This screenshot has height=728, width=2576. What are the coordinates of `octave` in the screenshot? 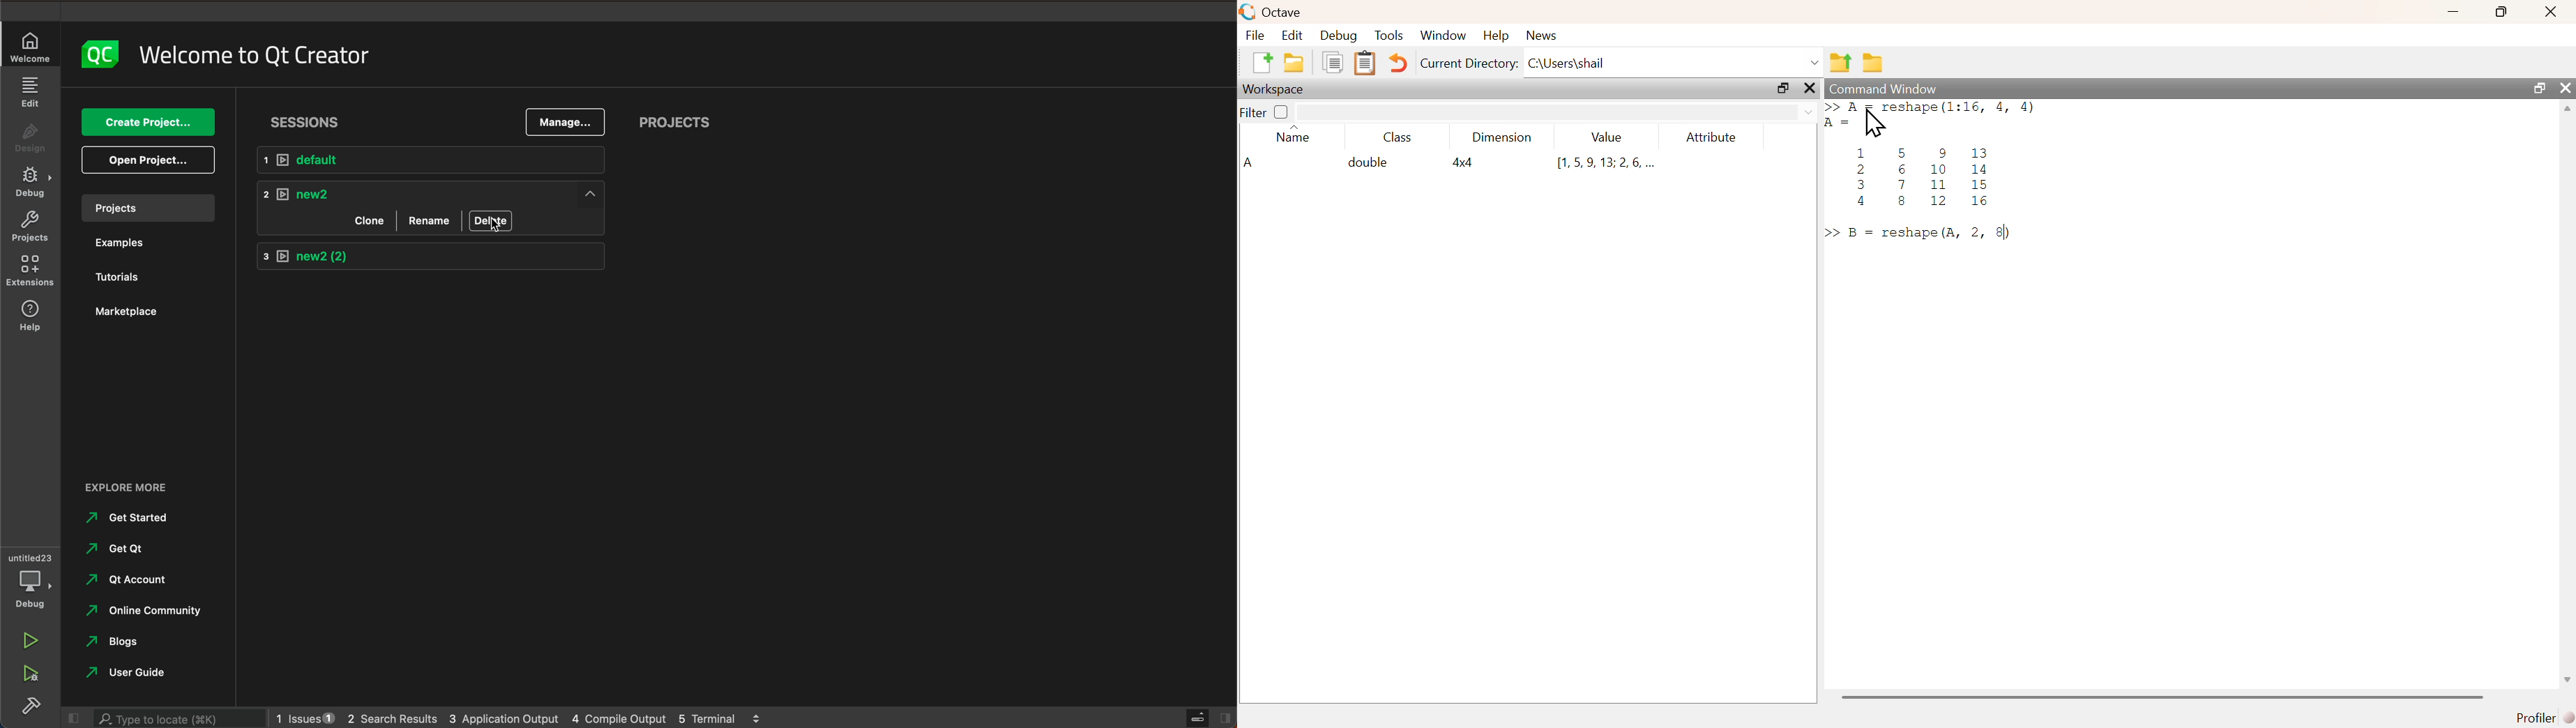 It's located at (1272, 11).